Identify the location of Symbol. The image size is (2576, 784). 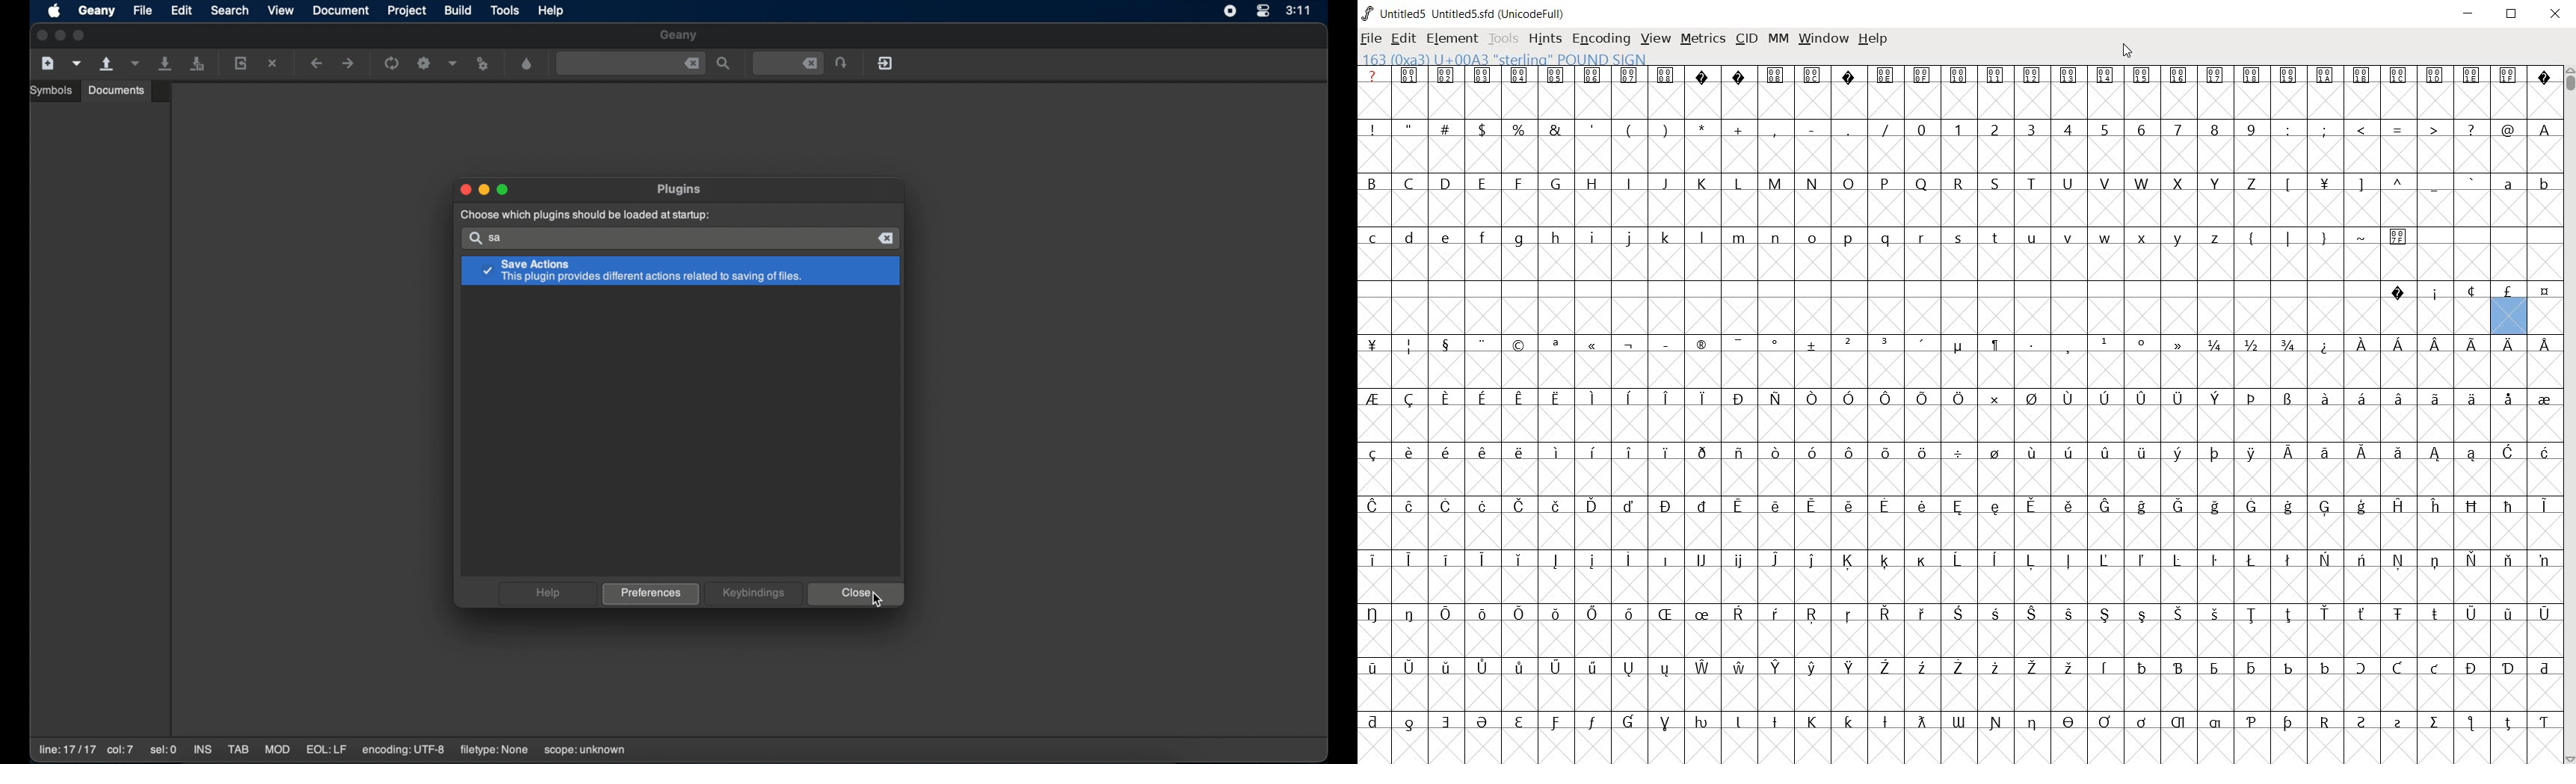
(1775, 398).